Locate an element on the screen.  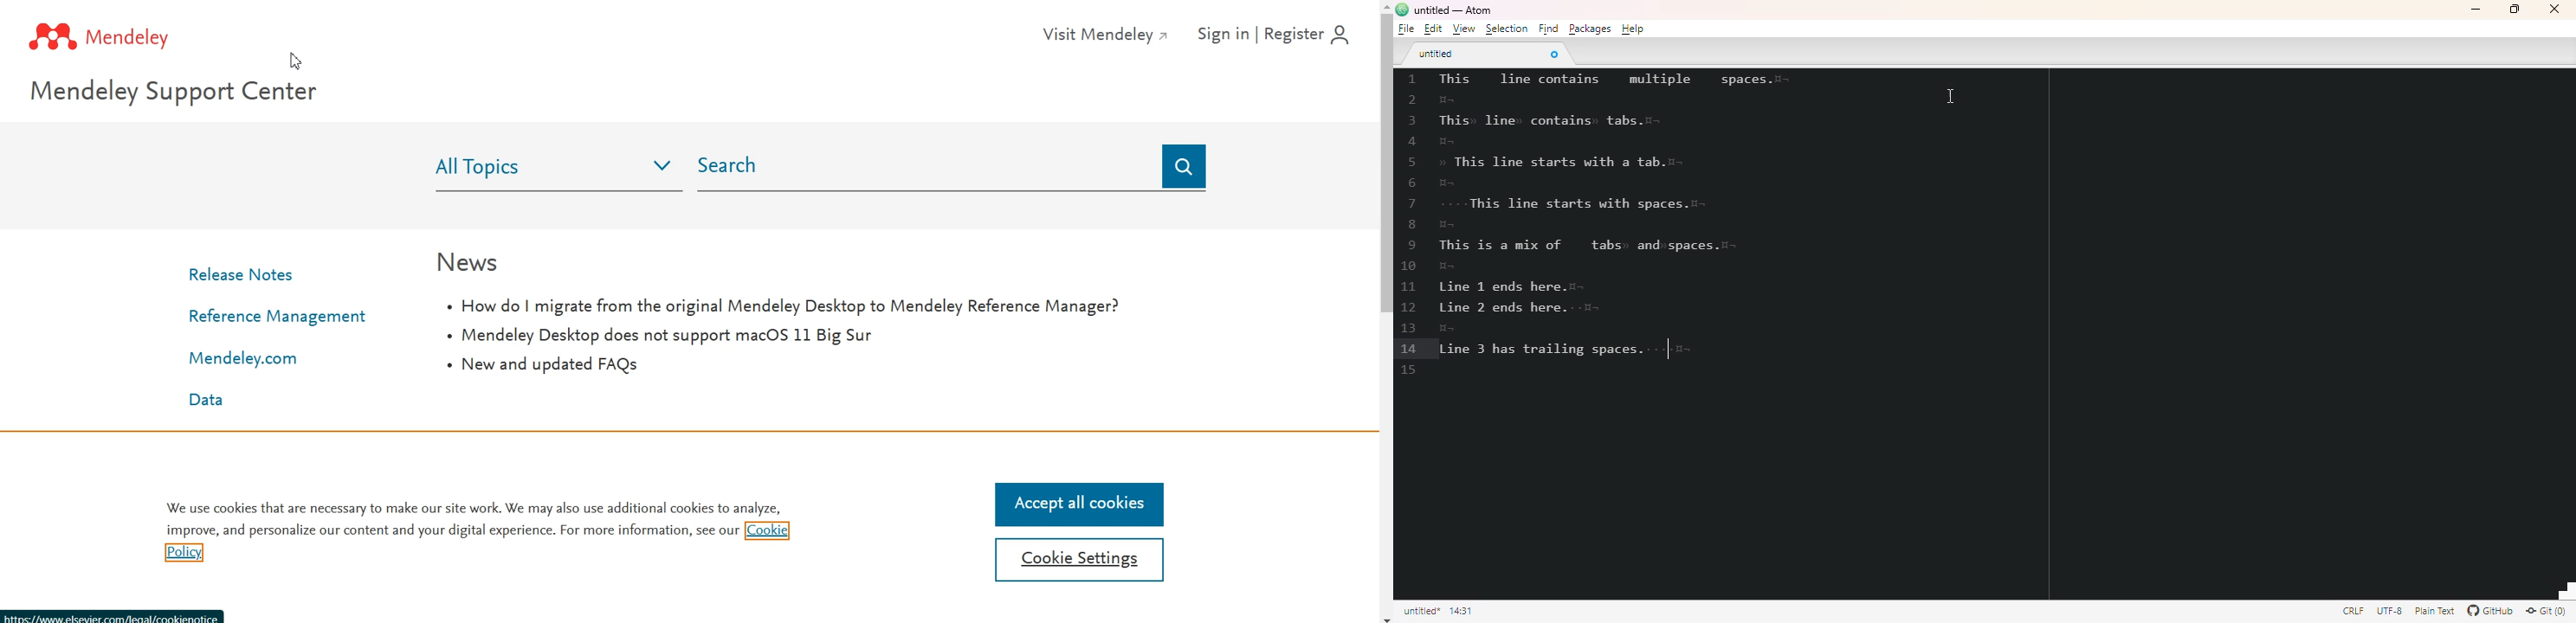
invisible characters is located at coordinates (1587, 307).